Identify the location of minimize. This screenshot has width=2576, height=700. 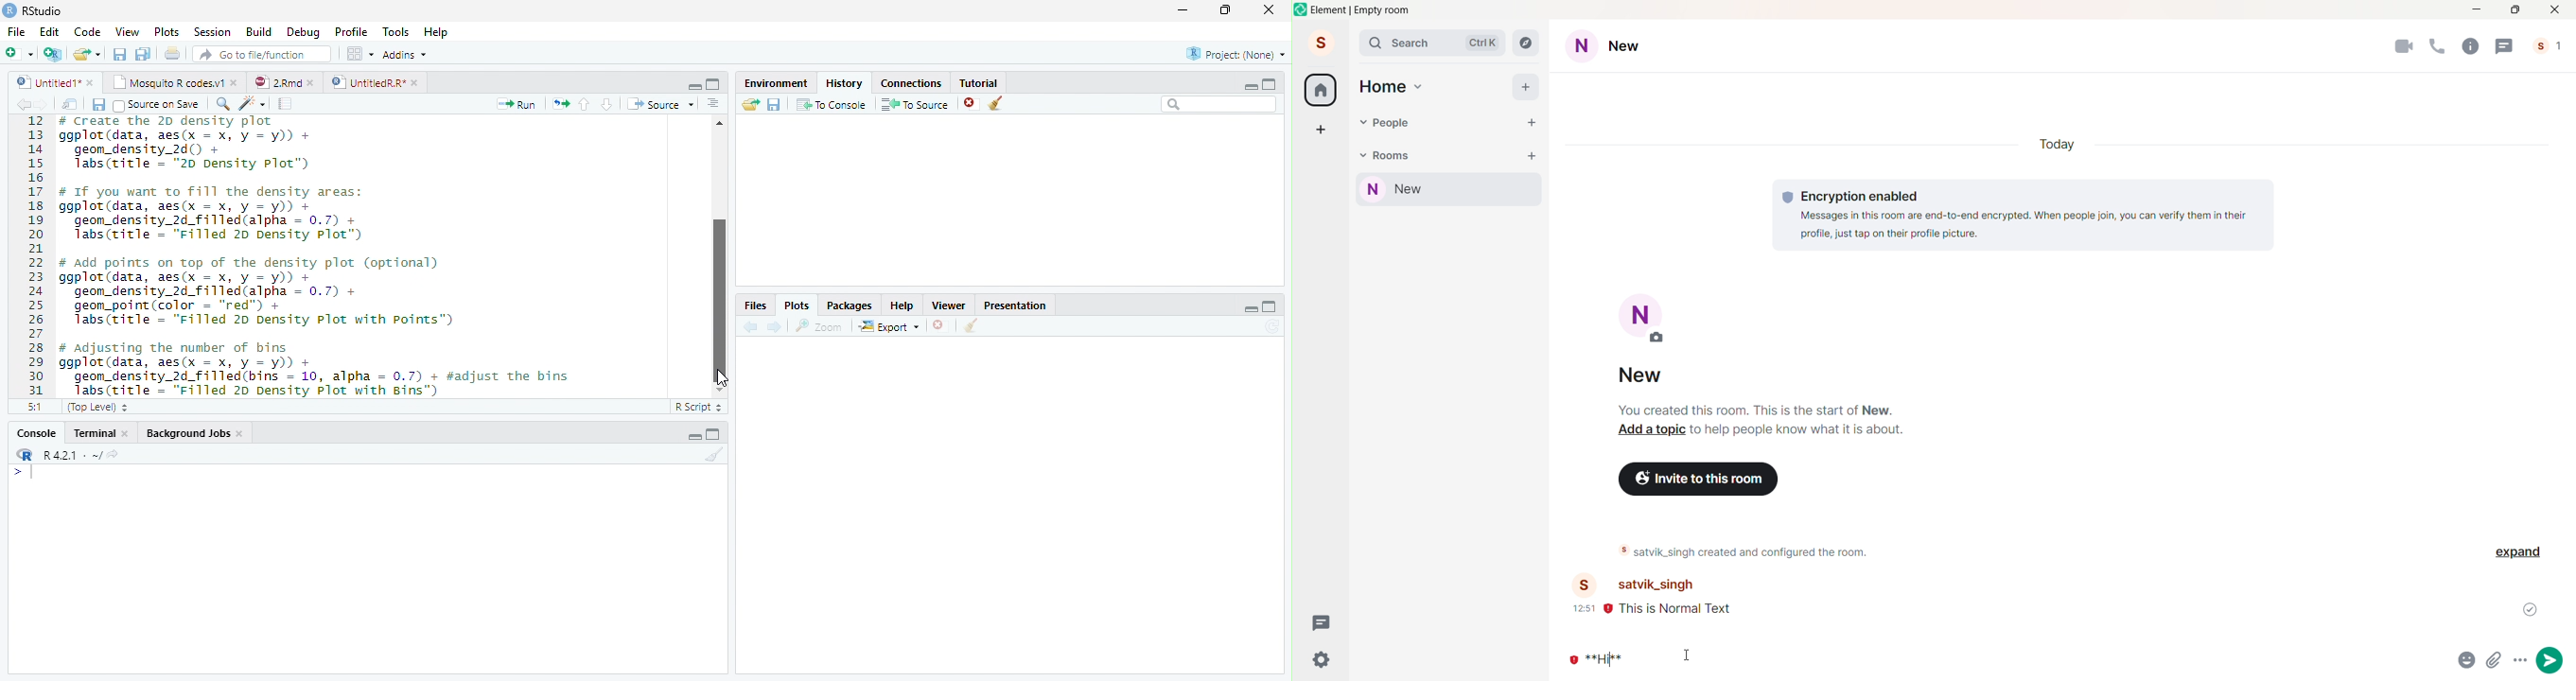
(695, 87).